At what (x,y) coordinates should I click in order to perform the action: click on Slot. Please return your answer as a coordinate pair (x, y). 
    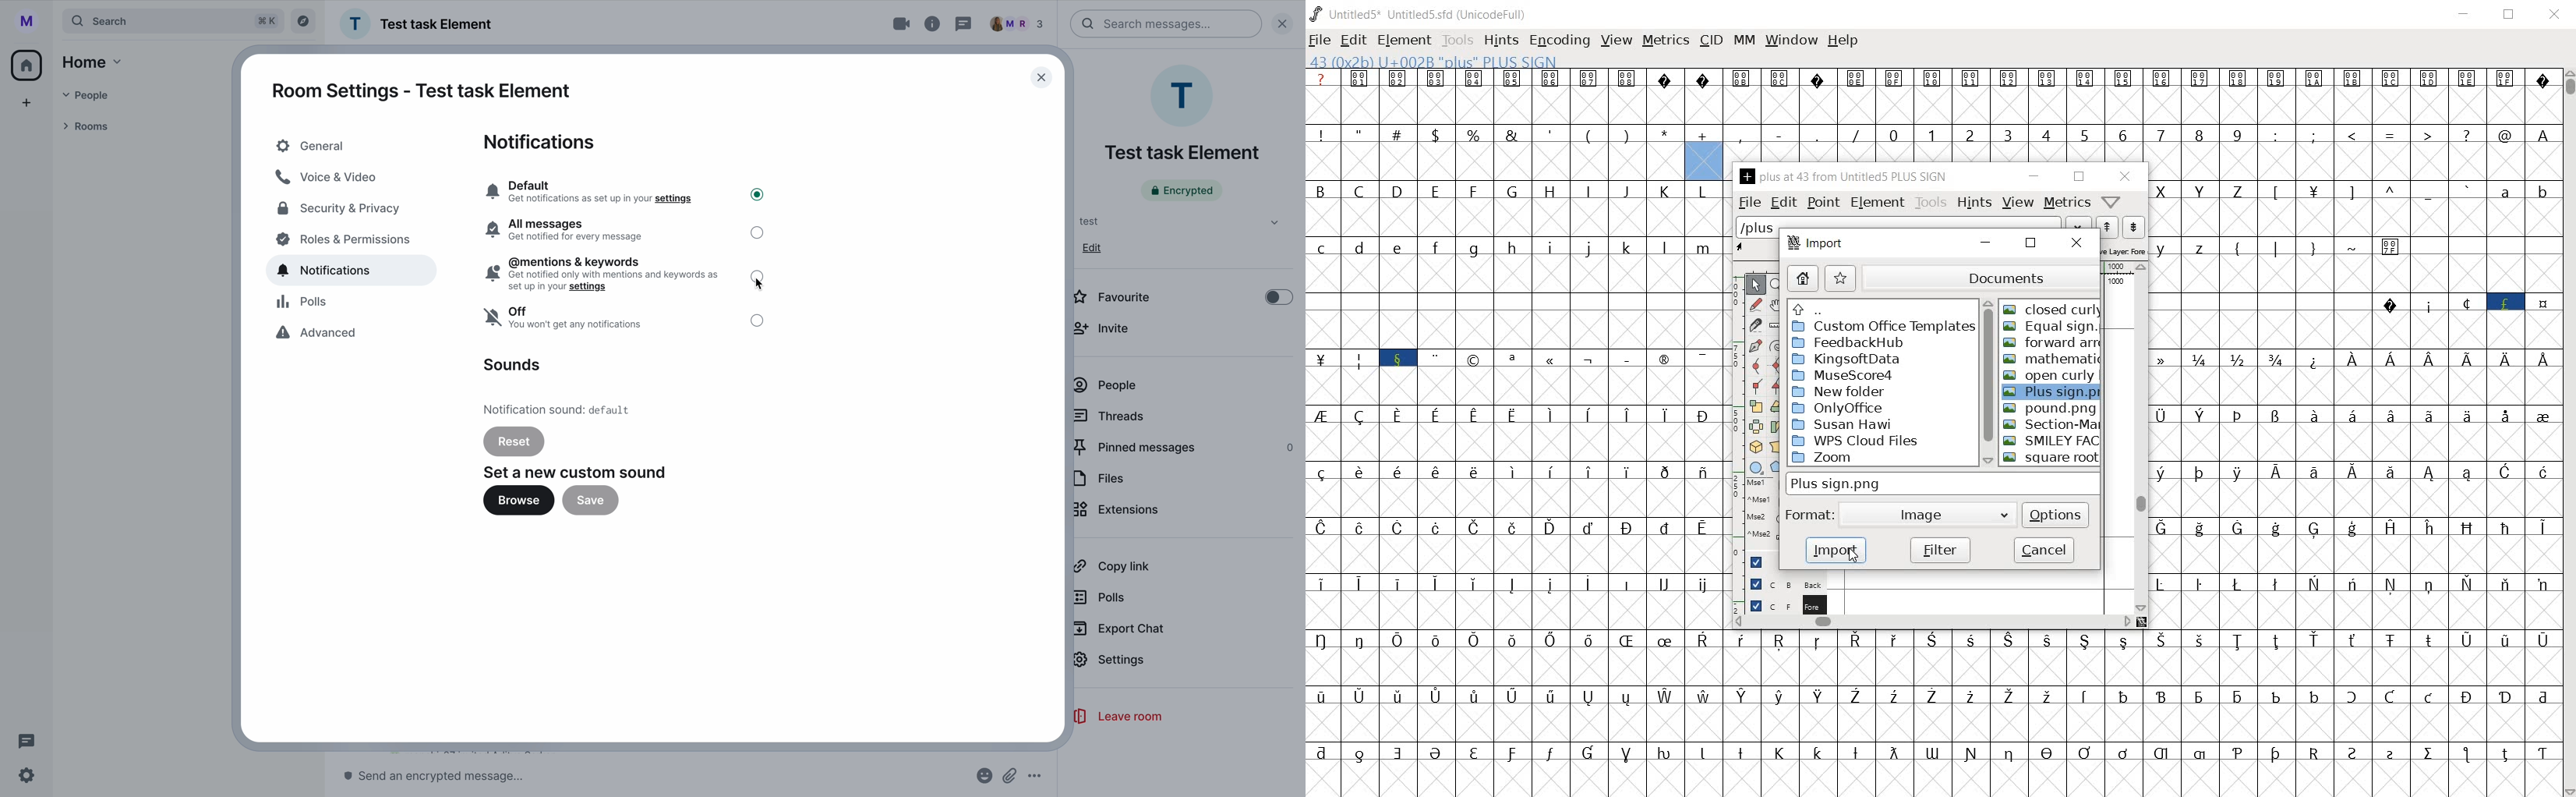
    Looking at the image, I should click on (2483, 264).